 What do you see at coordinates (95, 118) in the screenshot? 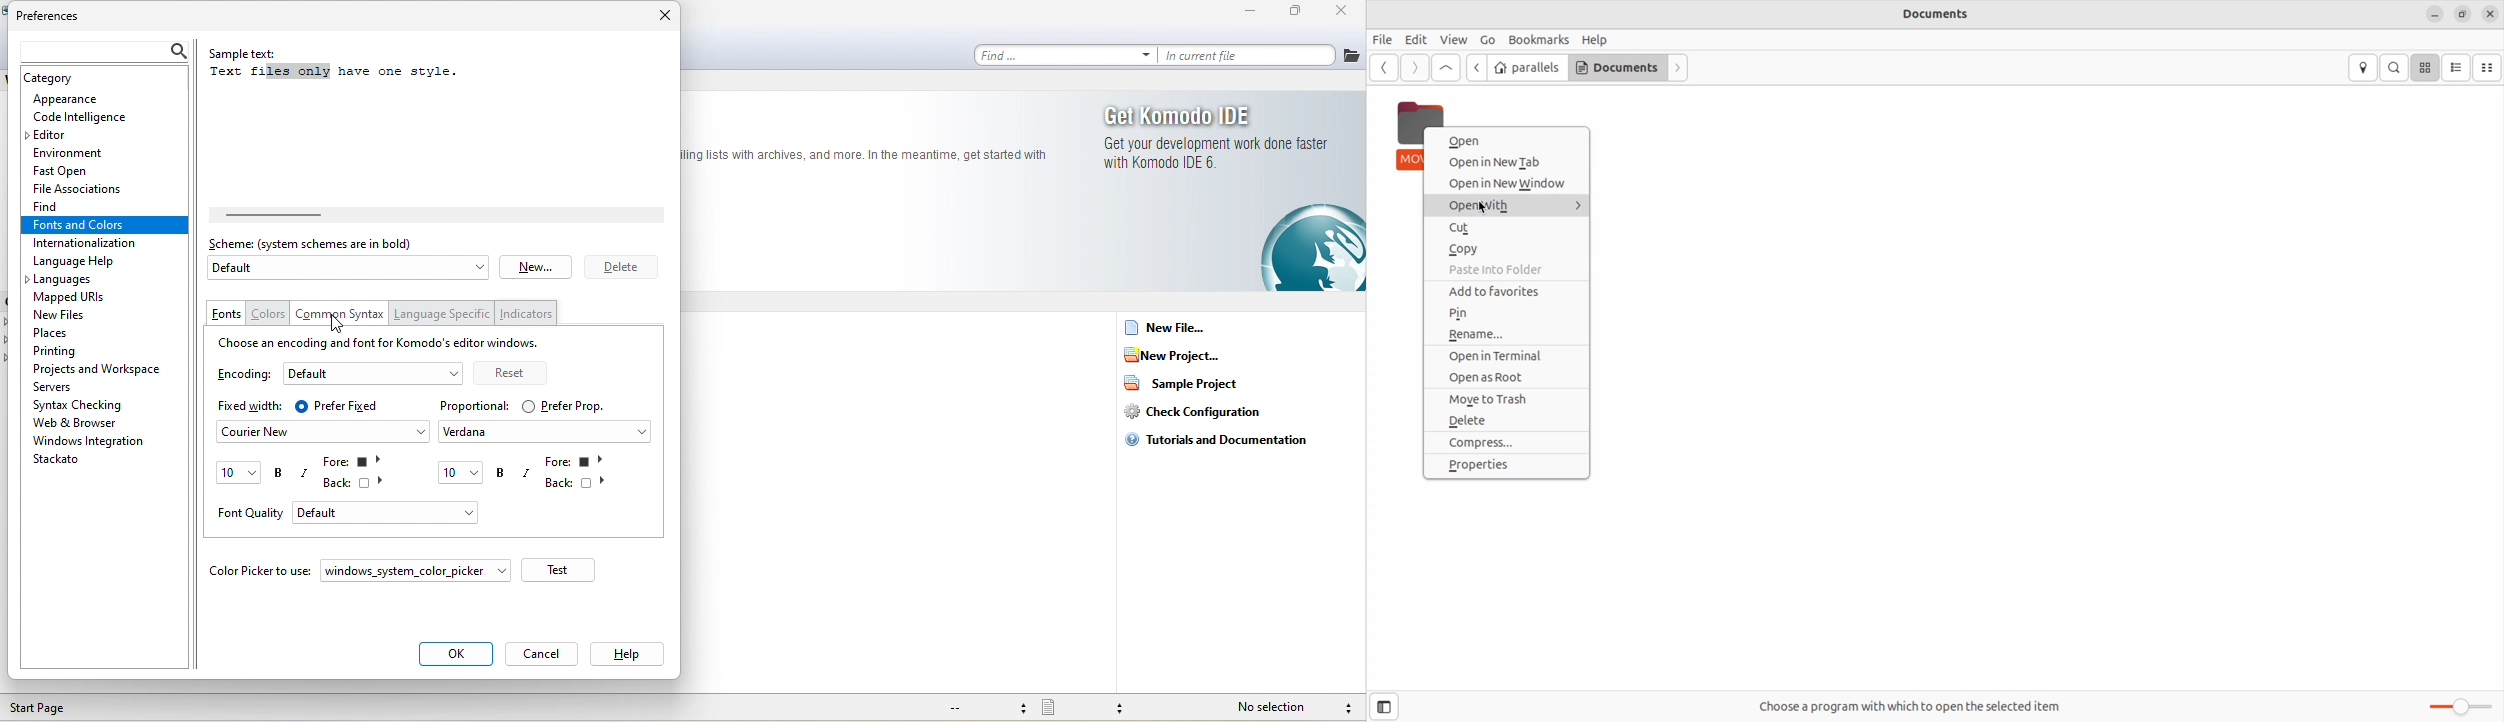
I see `code intelilgence` at bounding box center [95, 118].